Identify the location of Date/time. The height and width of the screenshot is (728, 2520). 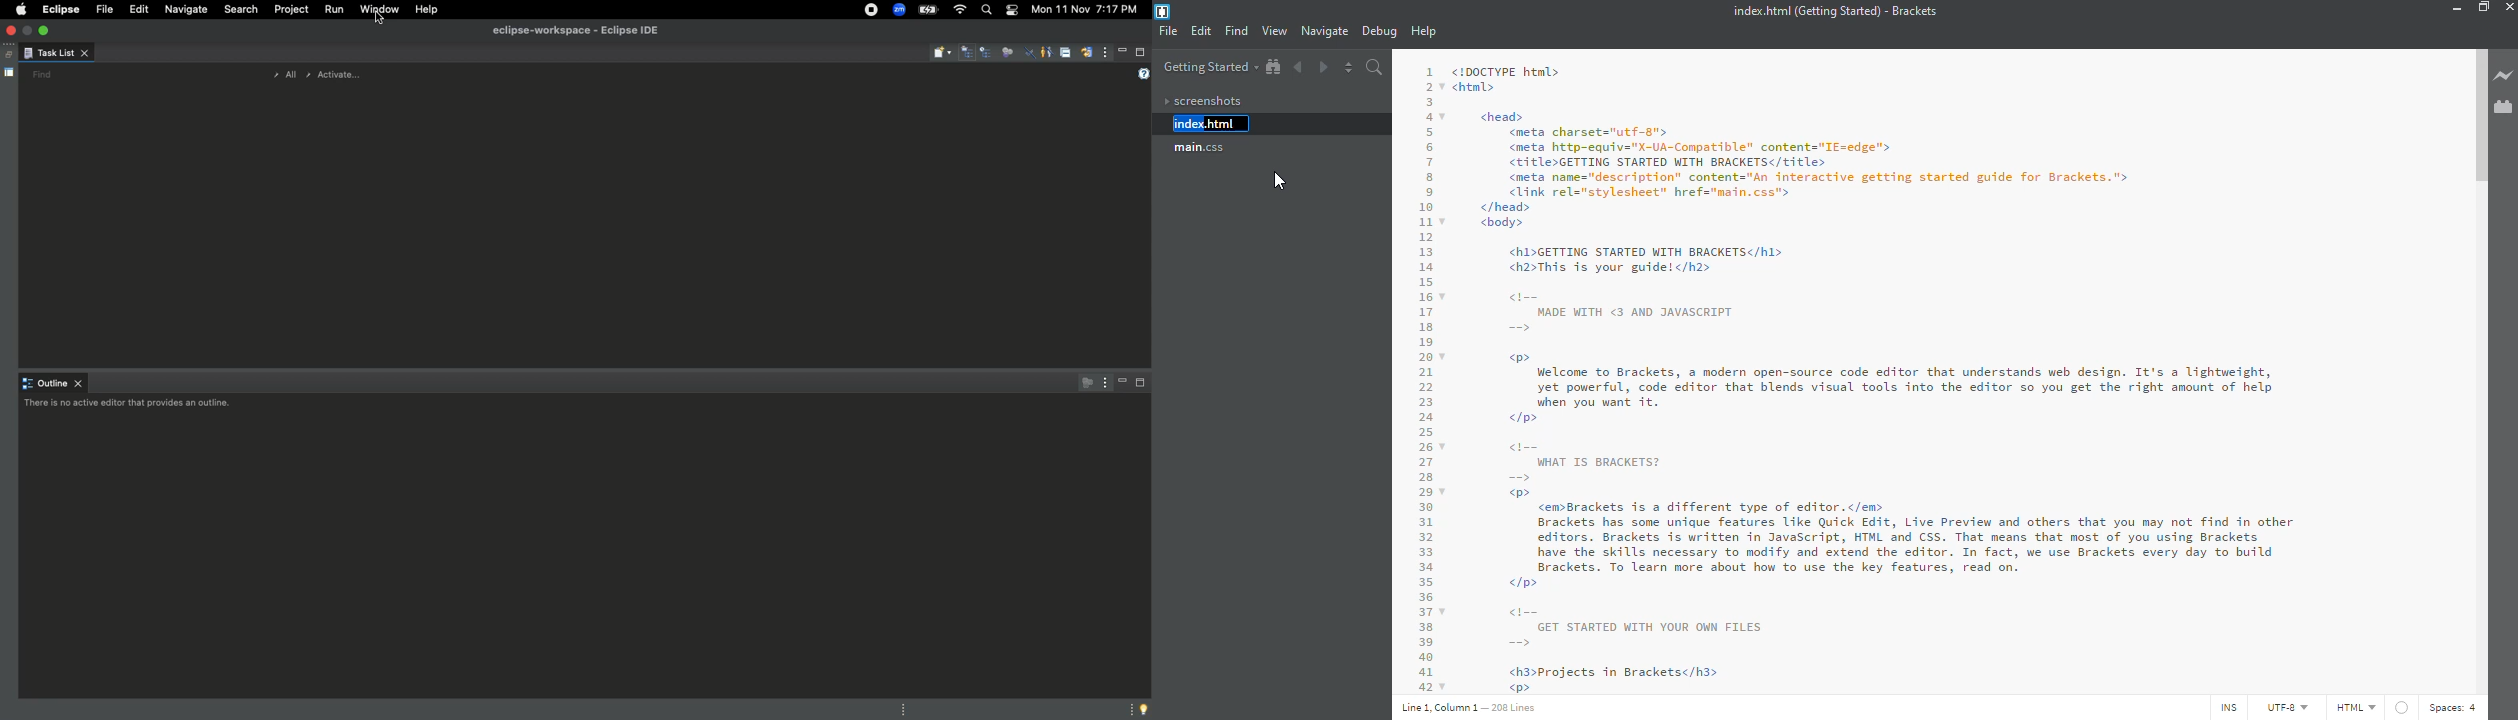
(1083, 10).